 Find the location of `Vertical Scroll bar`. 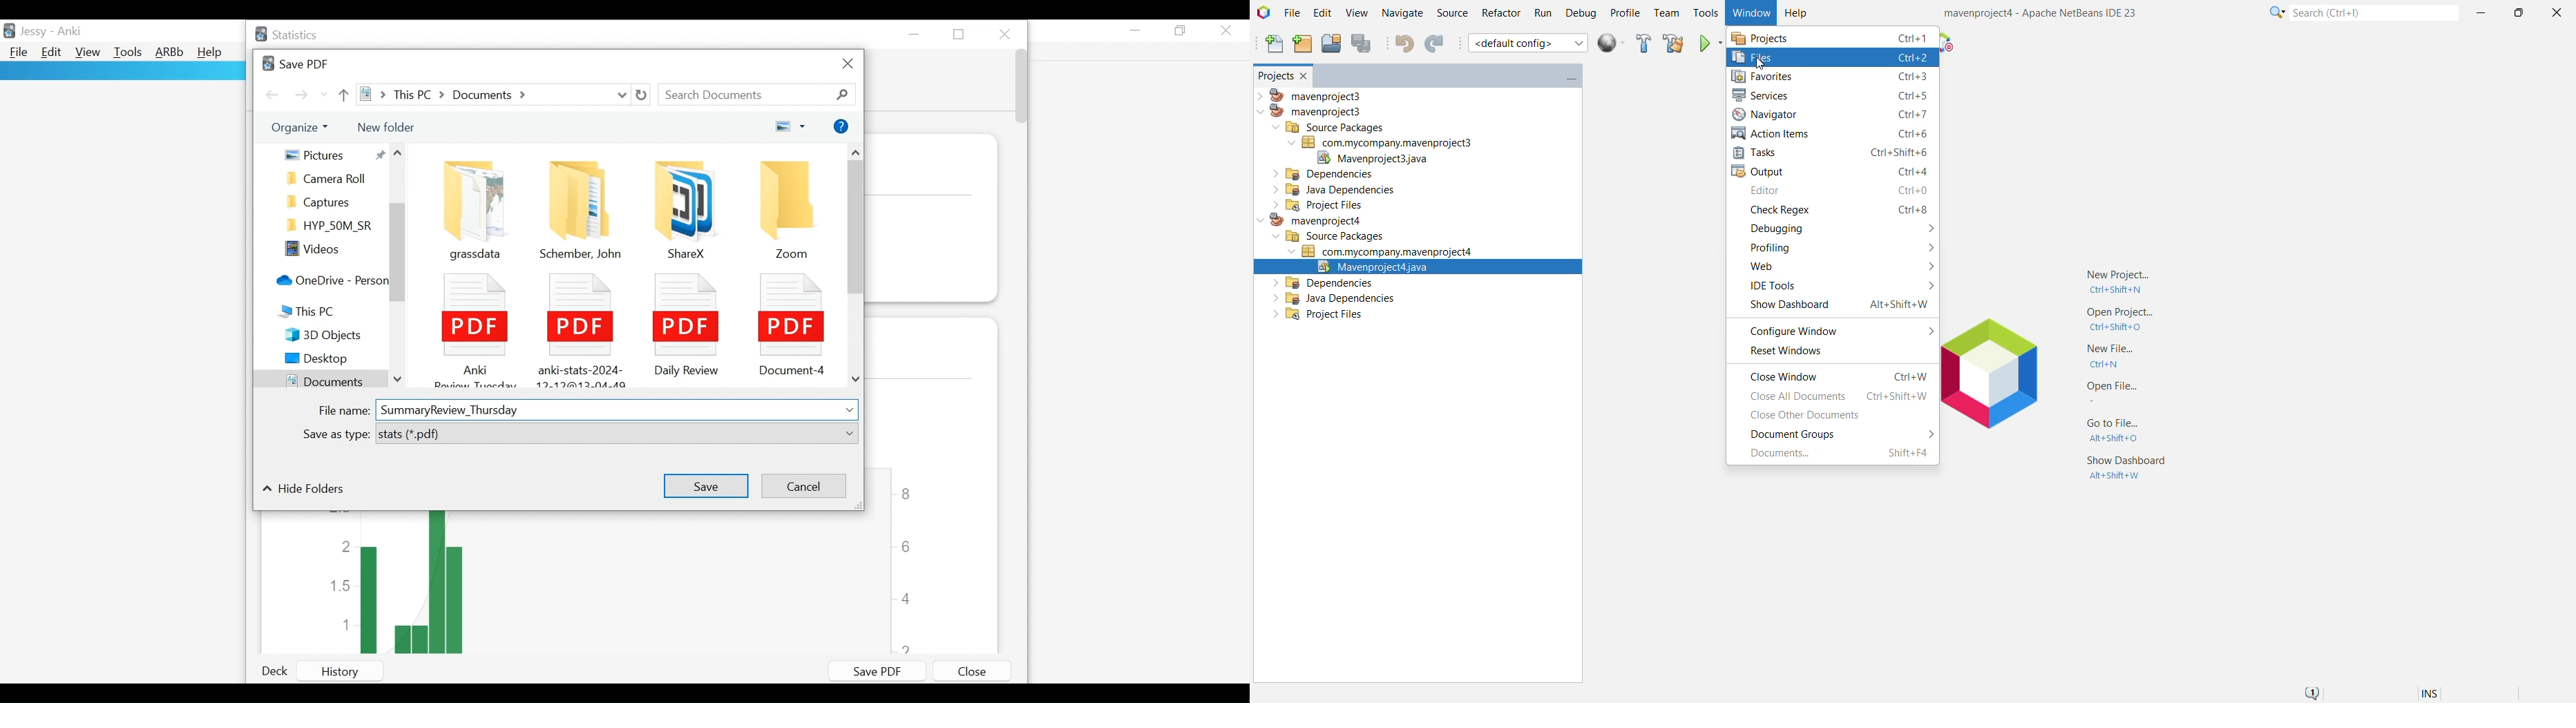

Vertical Scroll bar is located at coordinates (1020, 89).